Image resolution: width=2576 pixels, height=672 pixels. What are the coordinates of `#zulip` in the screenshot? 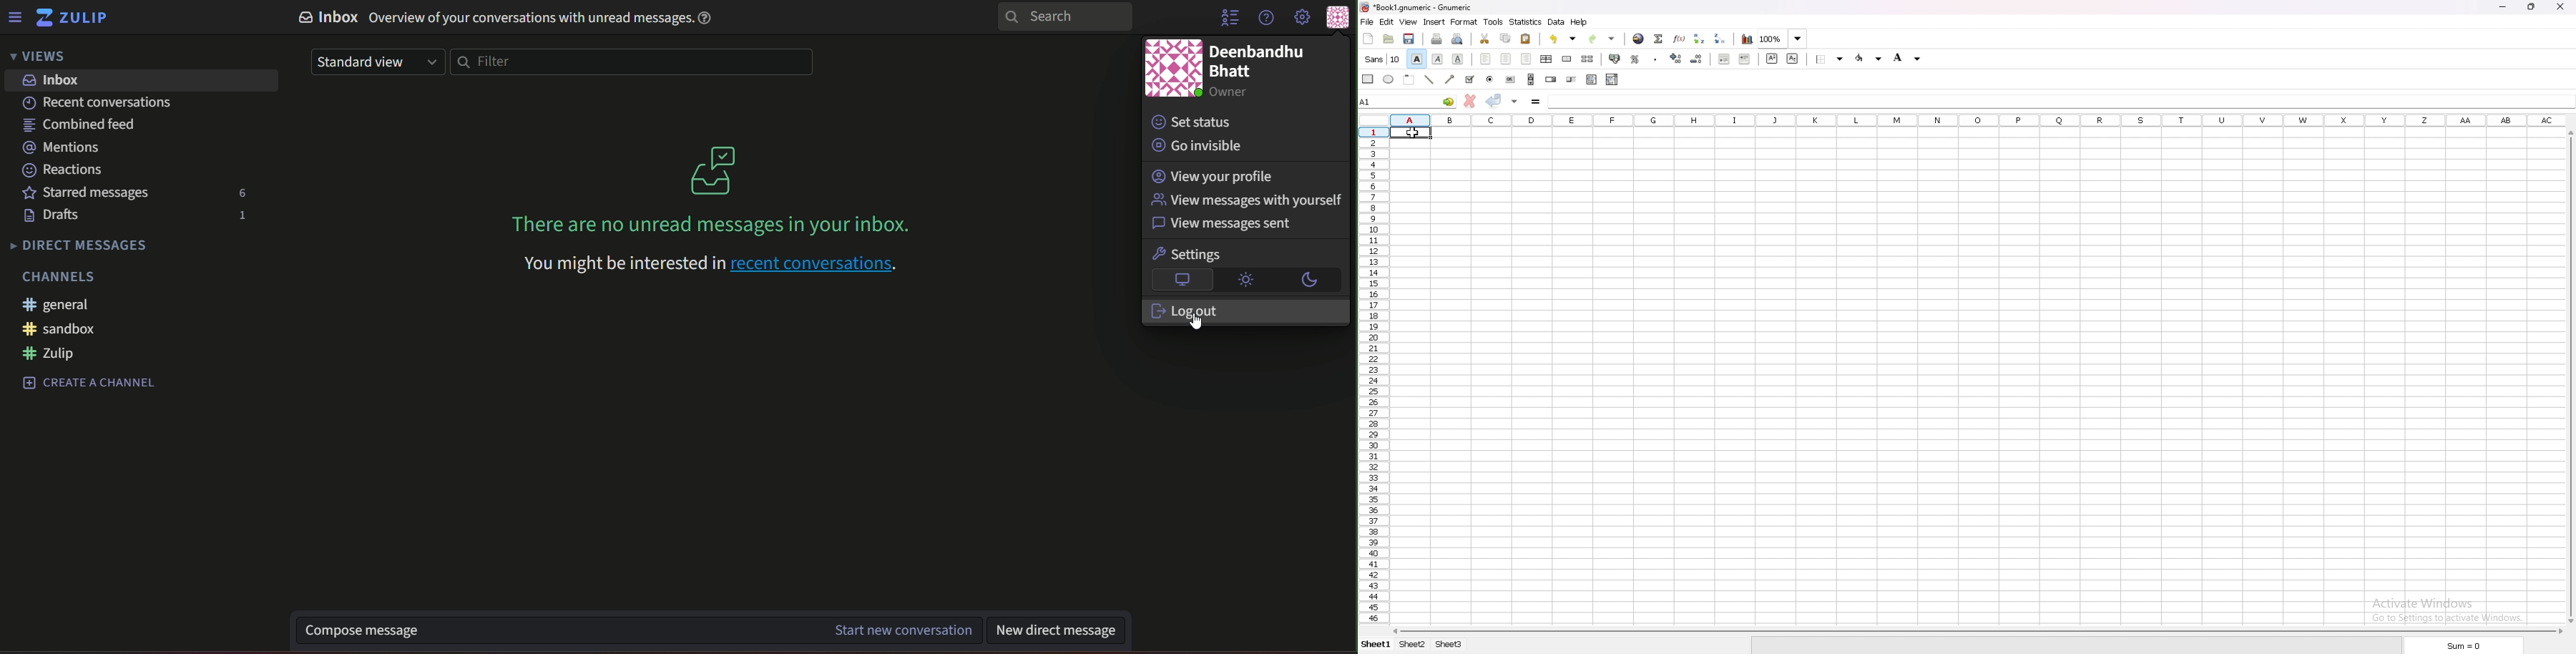 It's located at (56, 353).